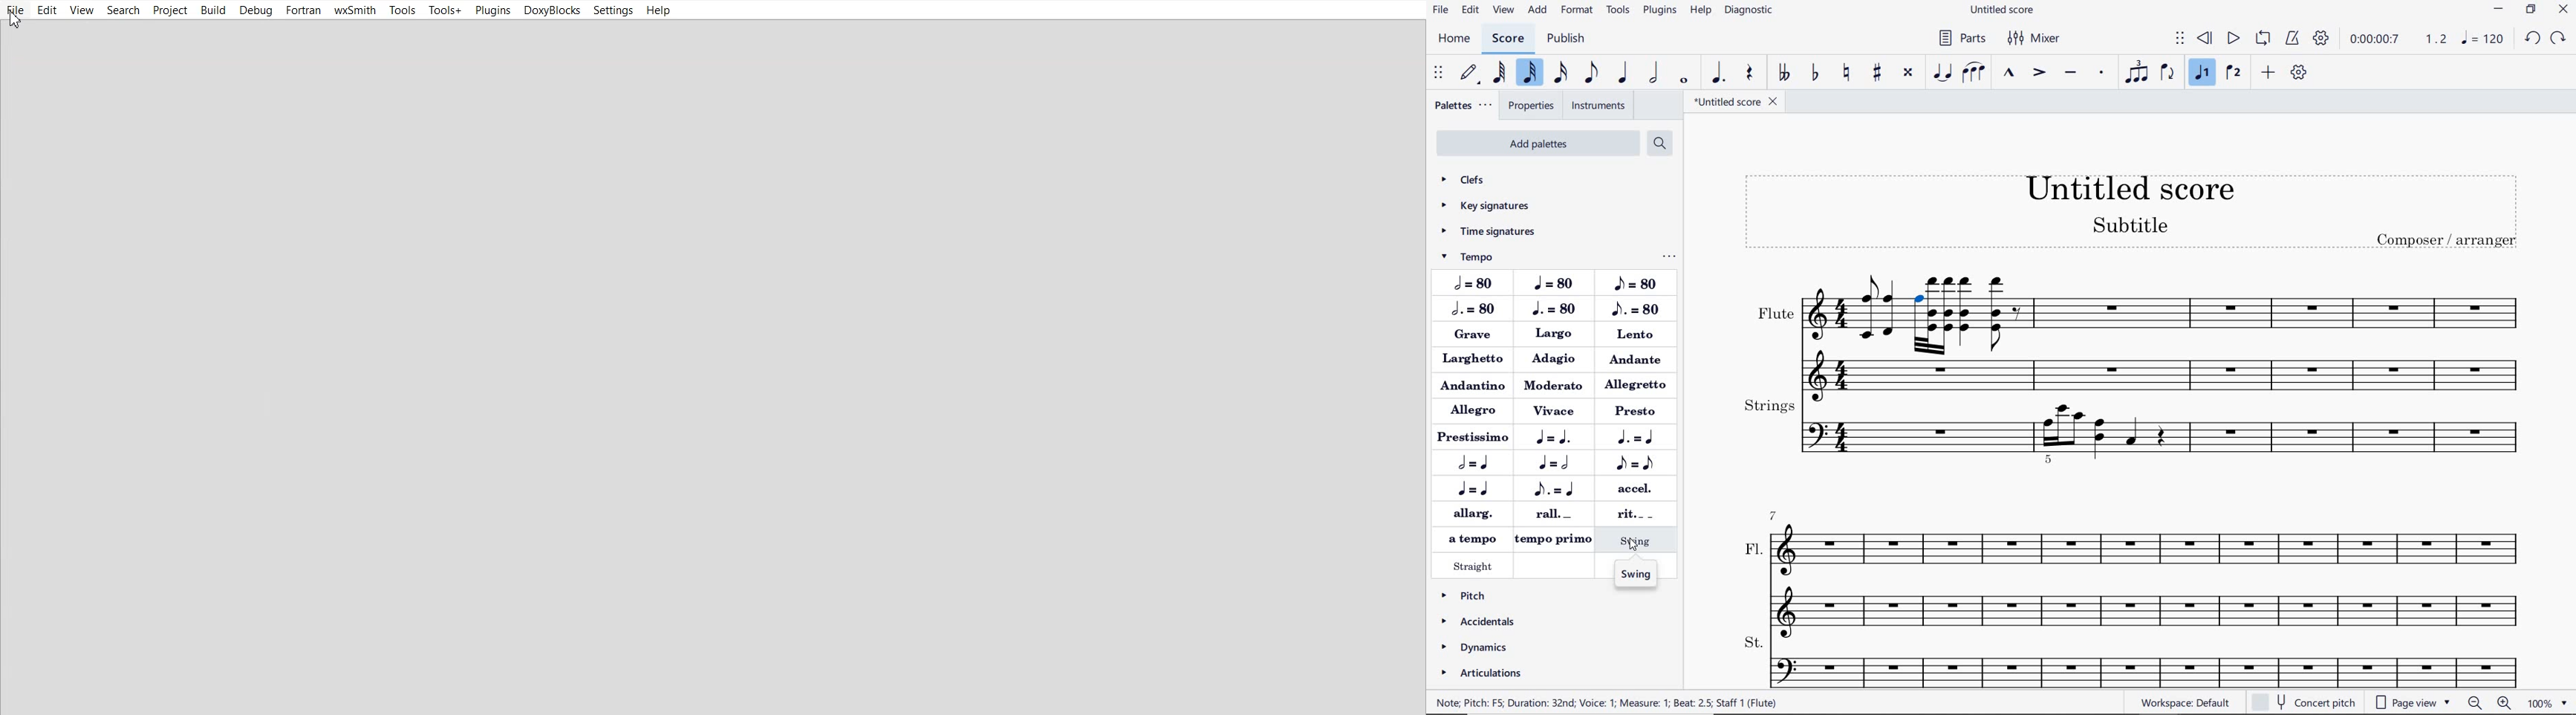  What do you see at coordinates (1595, 106) in the screenshot?
I see `instruments` at bounding box center [1595, 106].